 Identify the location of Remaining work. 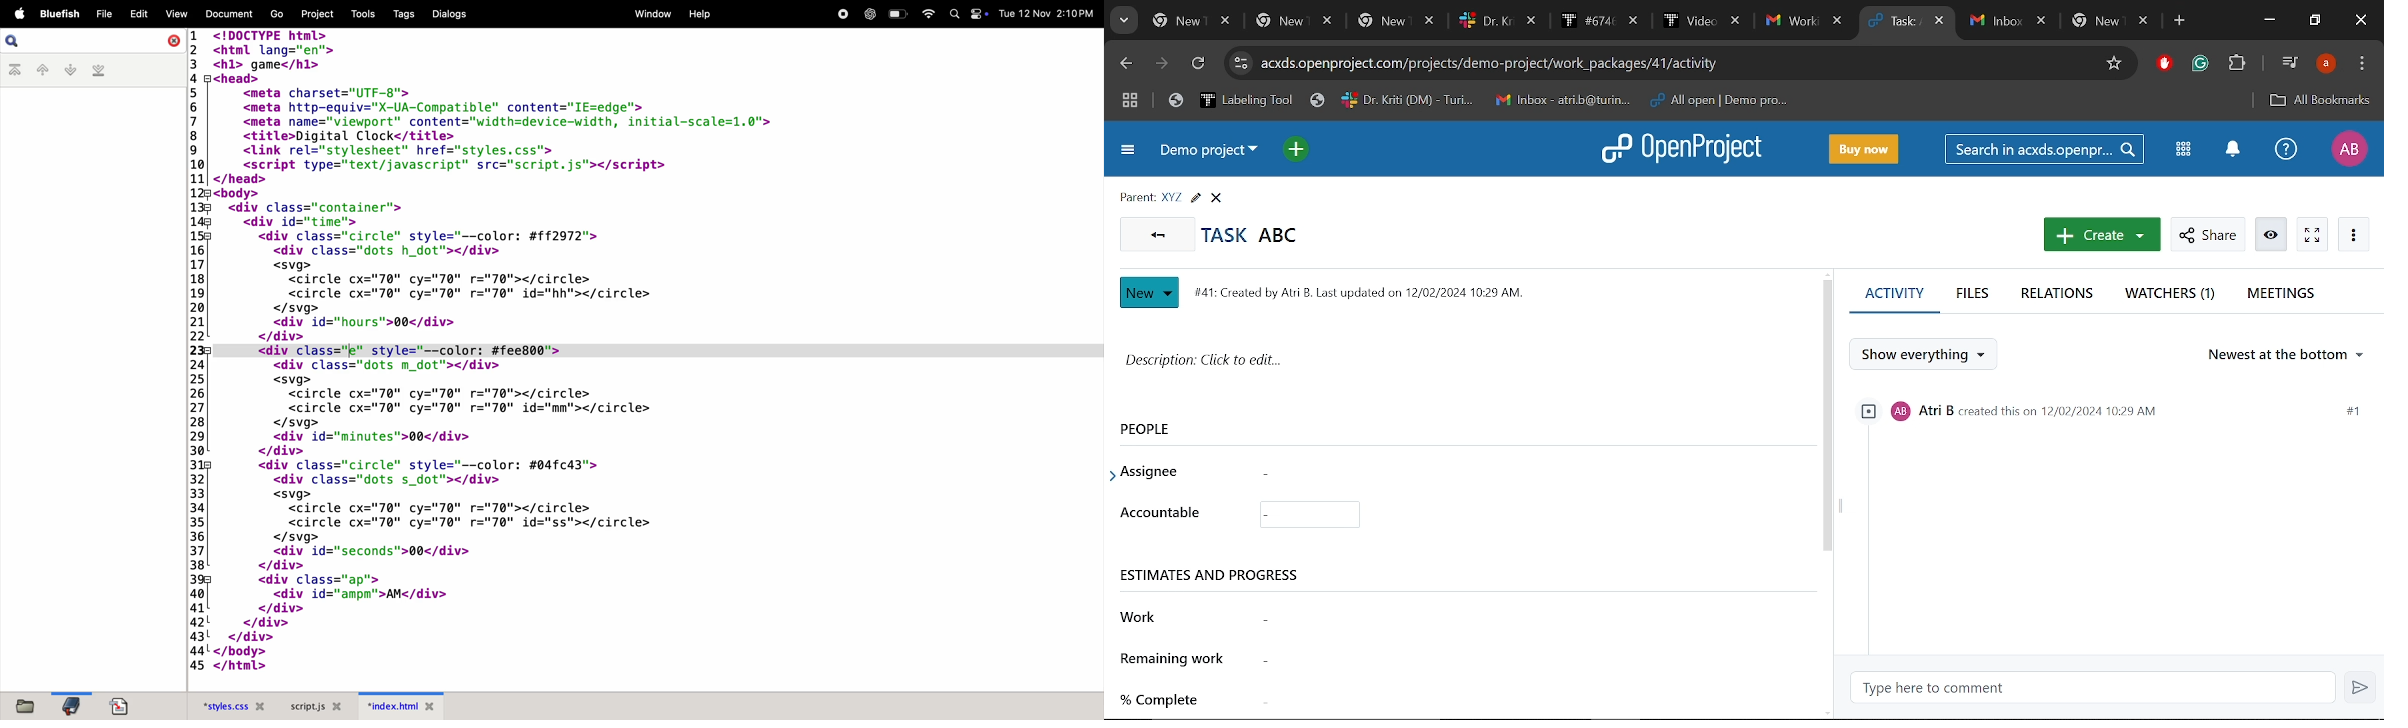
(1423, 657).